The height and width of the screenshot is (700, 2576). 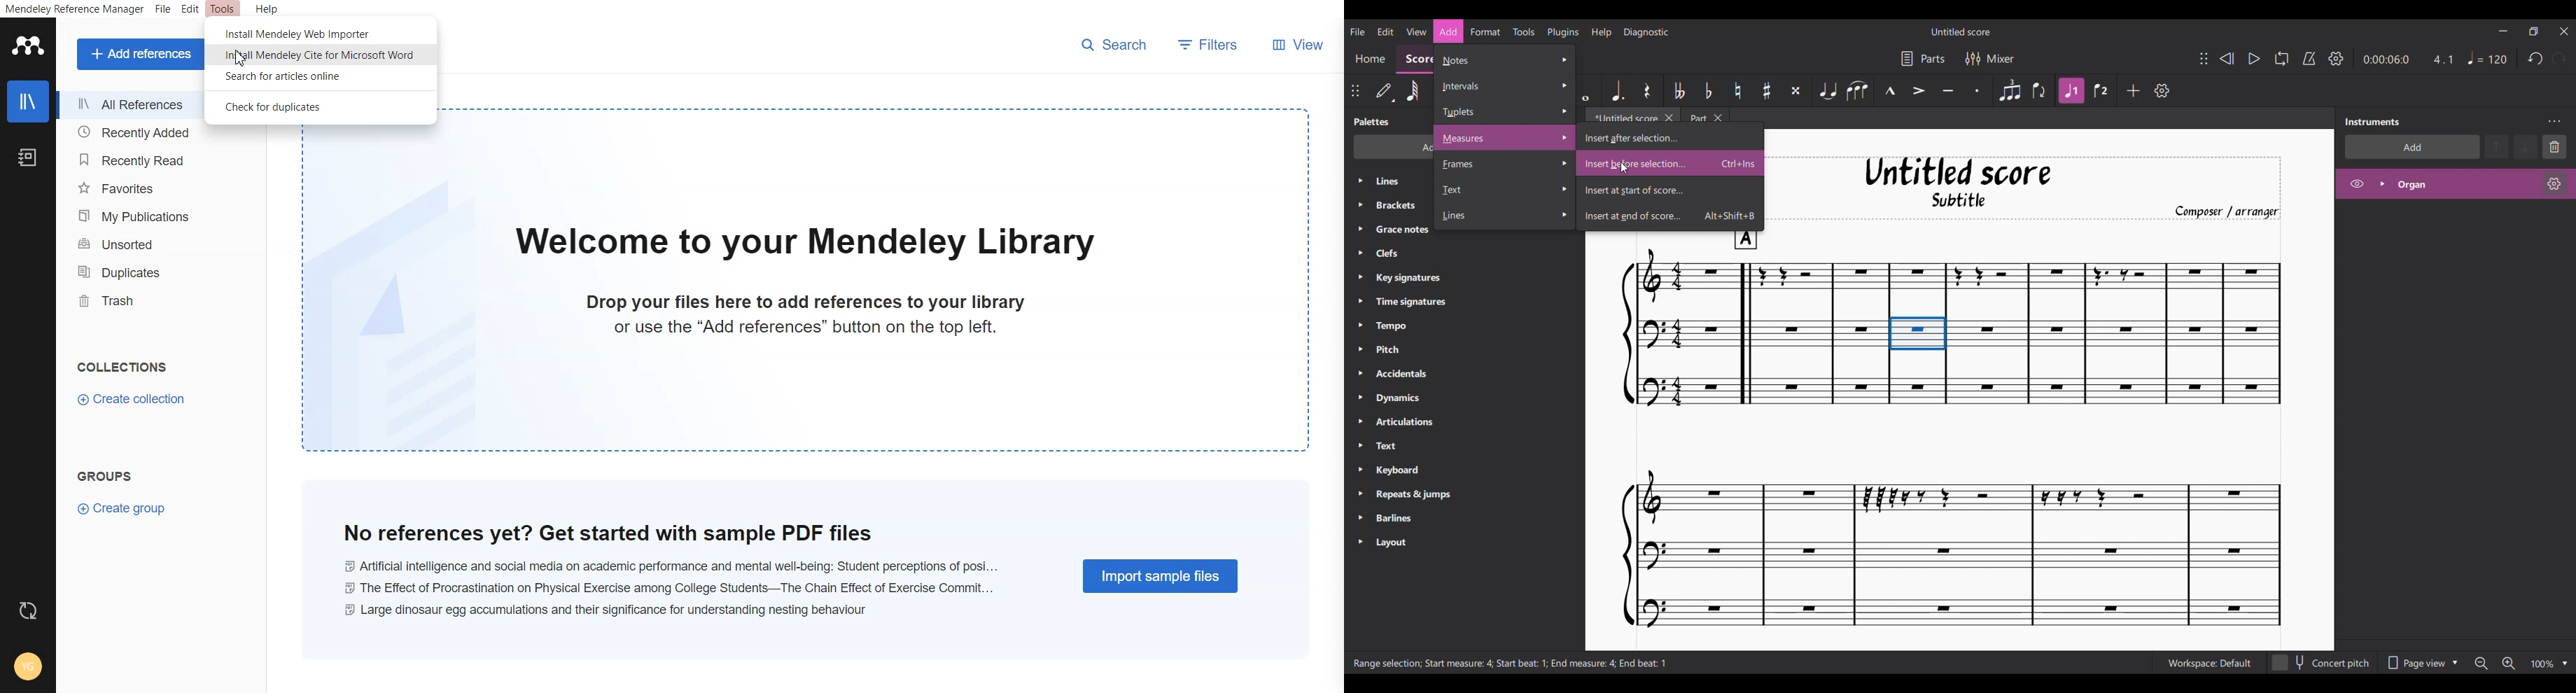 I want to click on Score section, current selection, highlighted, so click(x=1413, y=58).